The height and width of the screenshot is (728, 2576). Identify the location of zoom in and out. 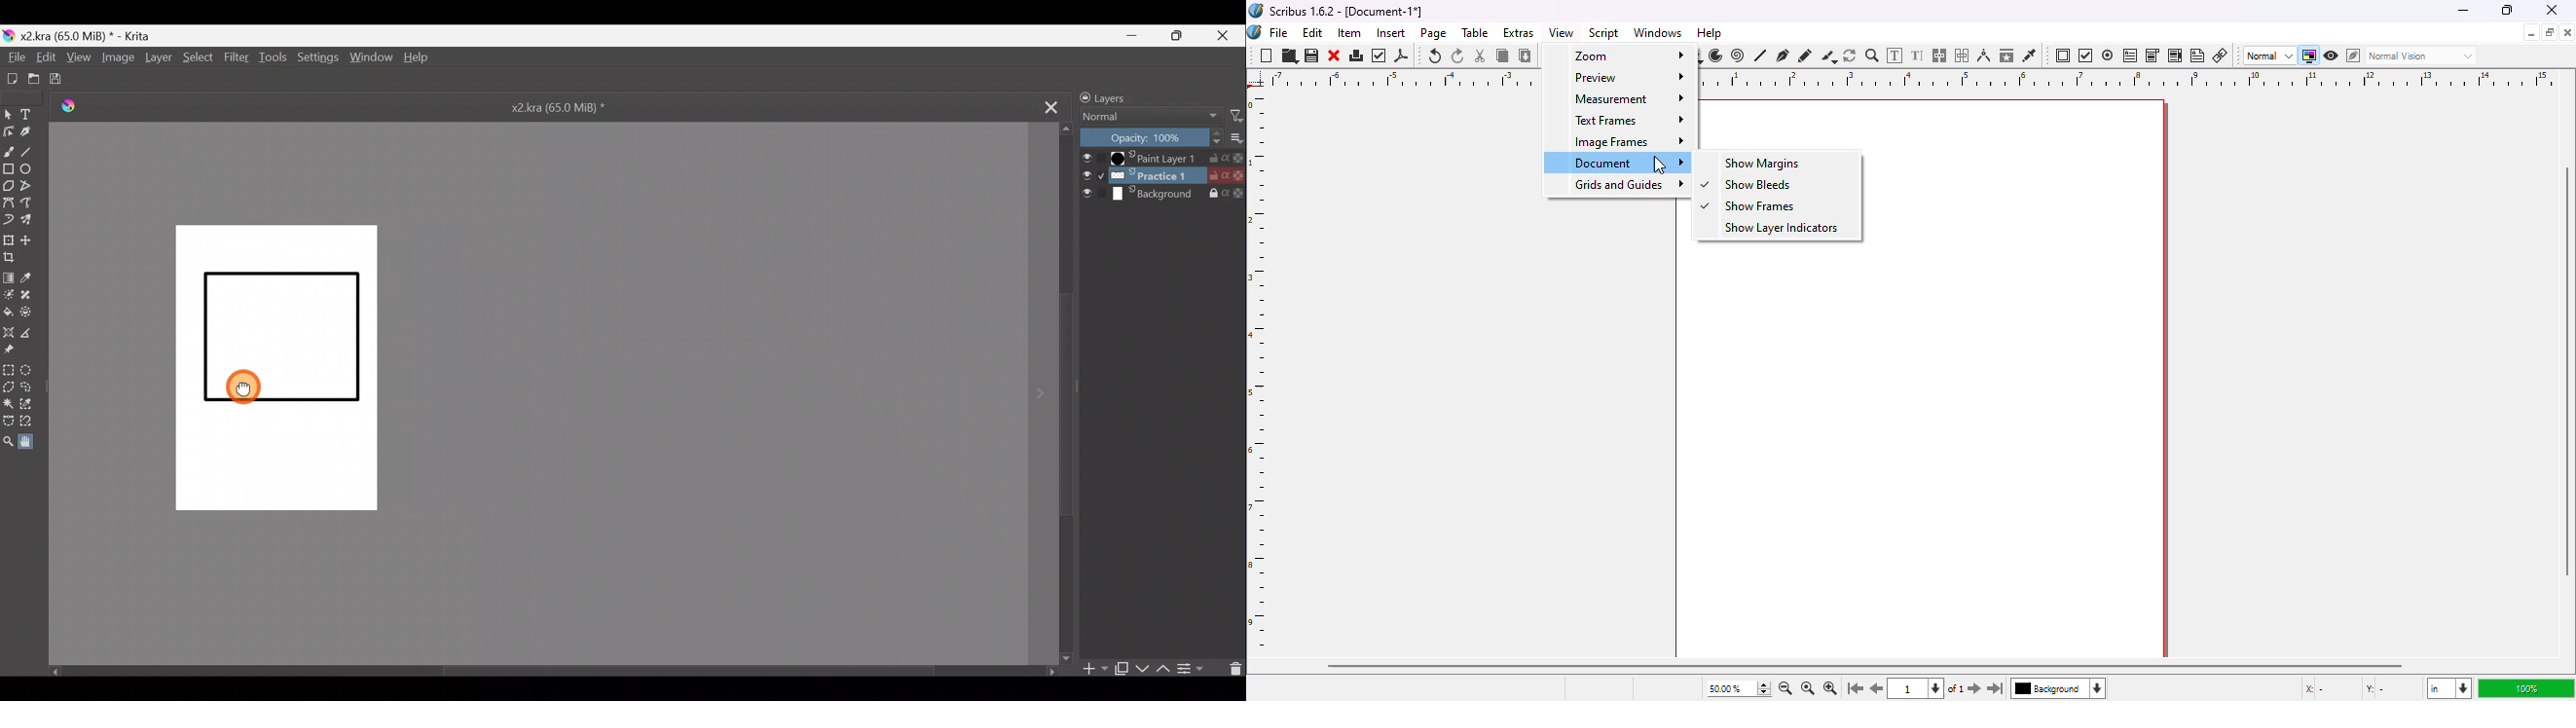
(1762, 688).